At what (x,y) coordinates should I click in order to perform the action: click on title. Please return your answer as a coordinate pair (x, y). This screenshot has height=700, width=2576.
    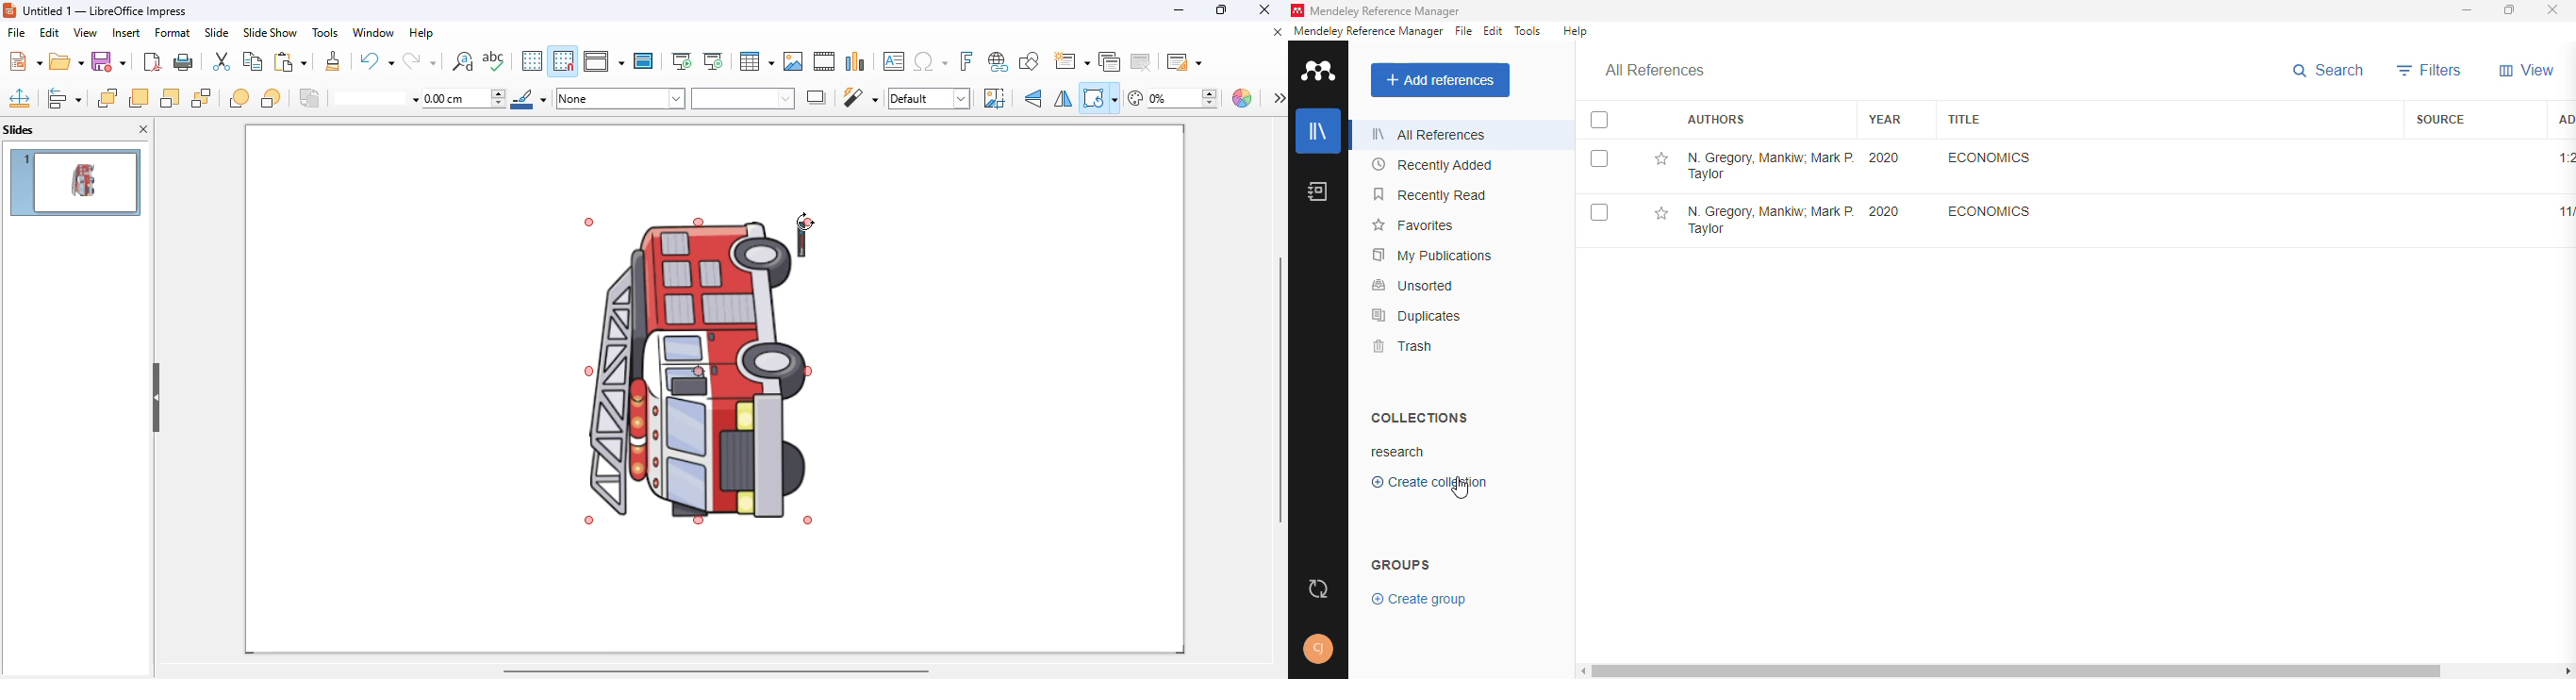
    Looking at the image, I should click on (1963, 119).